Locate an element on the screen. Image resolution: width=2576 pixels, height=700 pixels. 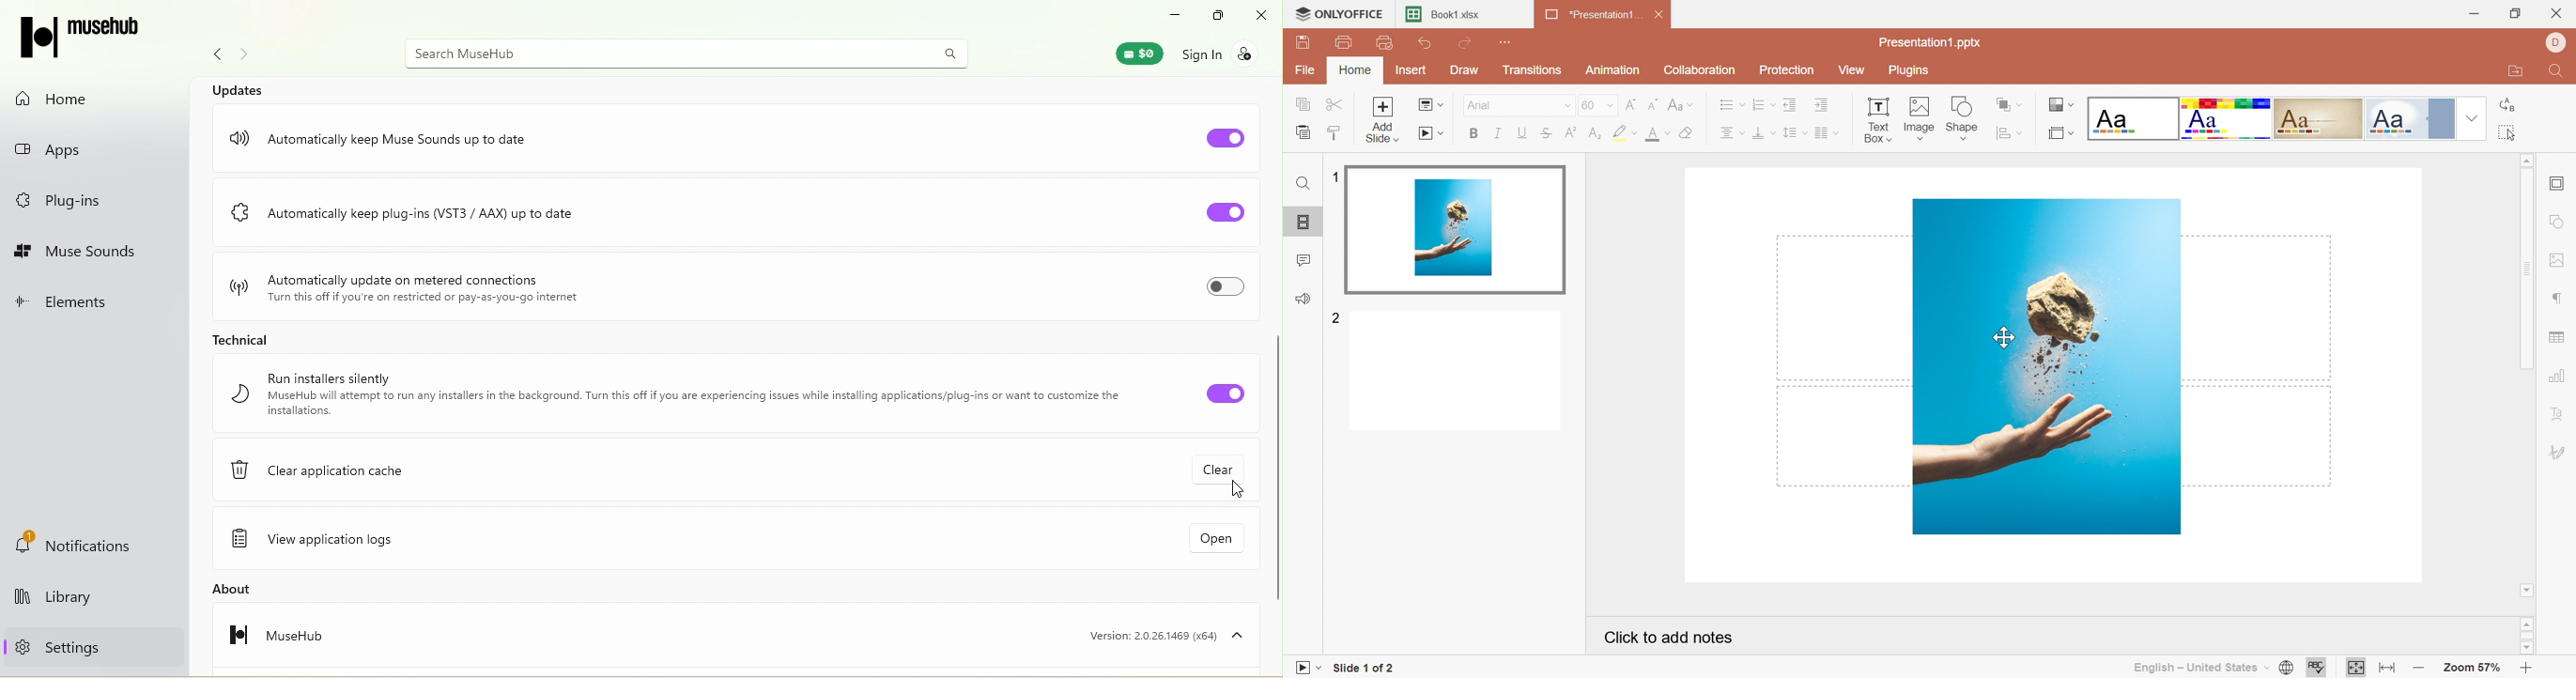
Customize quick access toolbar is located at coordinates (1507, 41).